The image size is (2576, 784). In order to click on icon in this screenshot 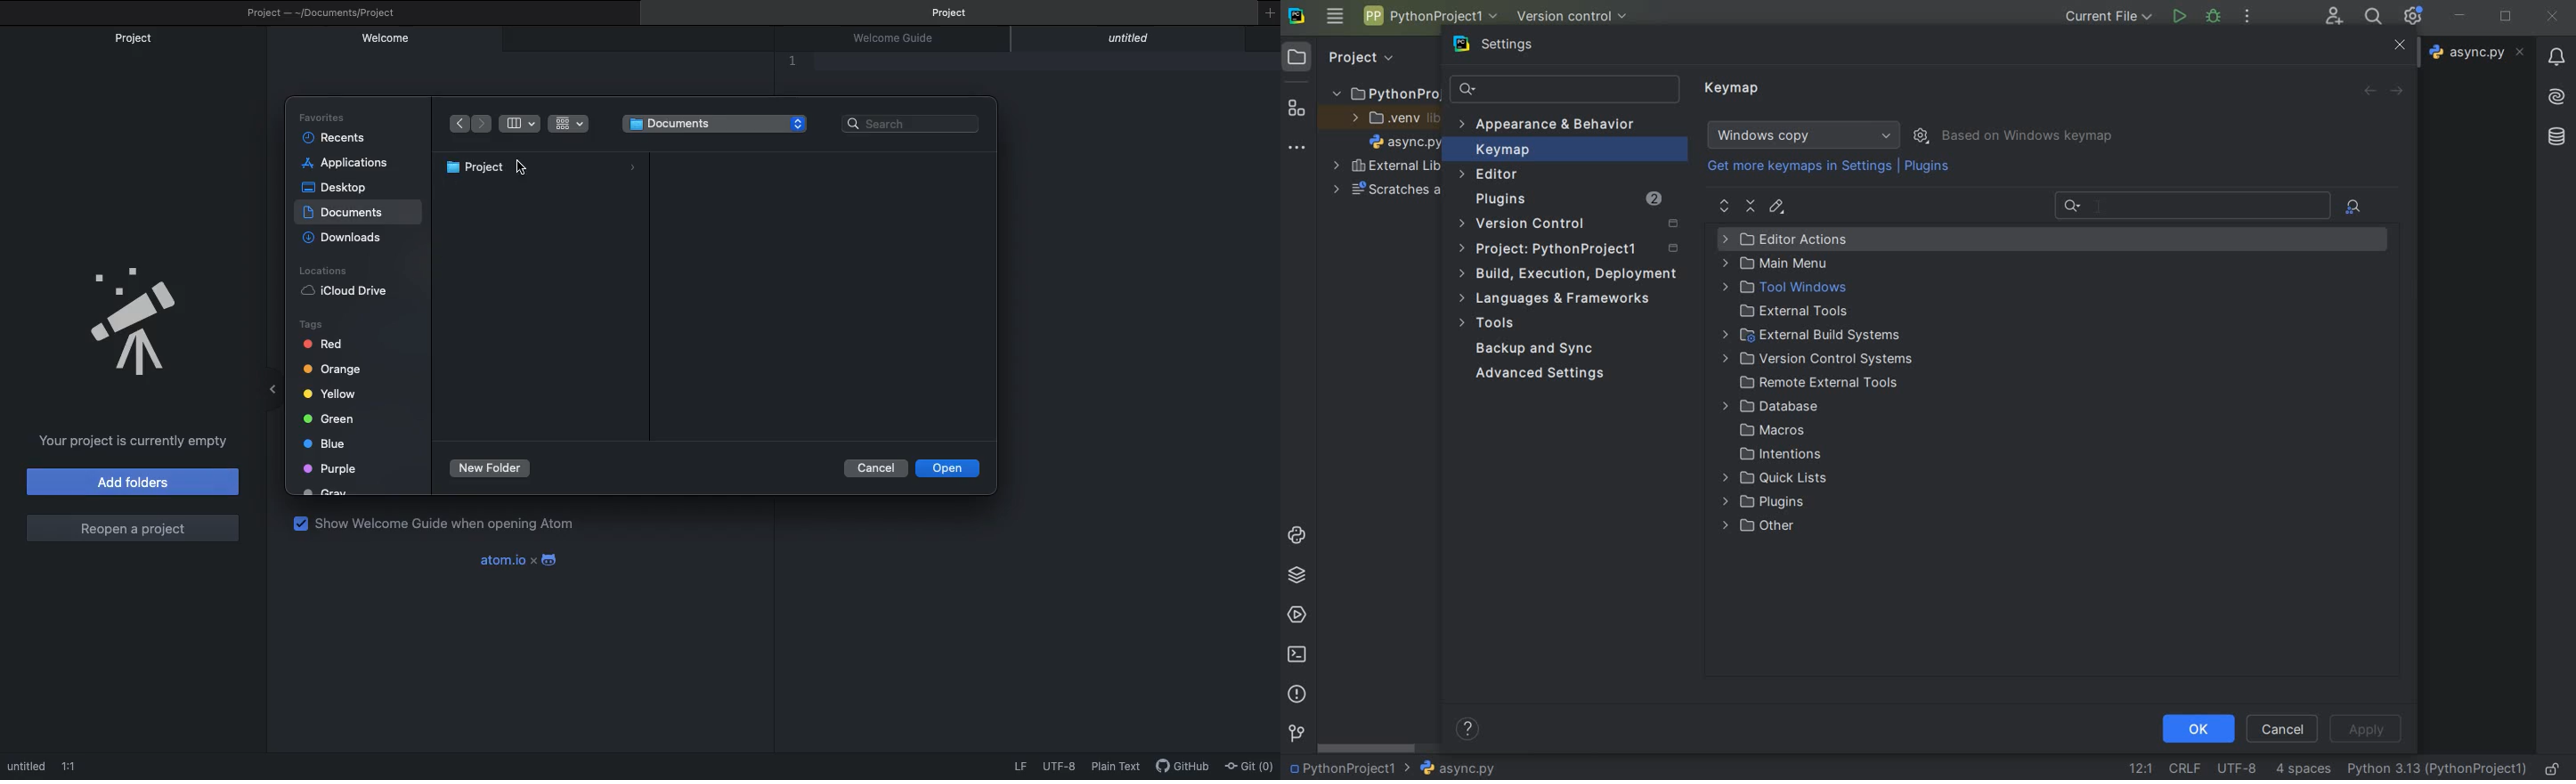, I will do `click(633, 167)`.